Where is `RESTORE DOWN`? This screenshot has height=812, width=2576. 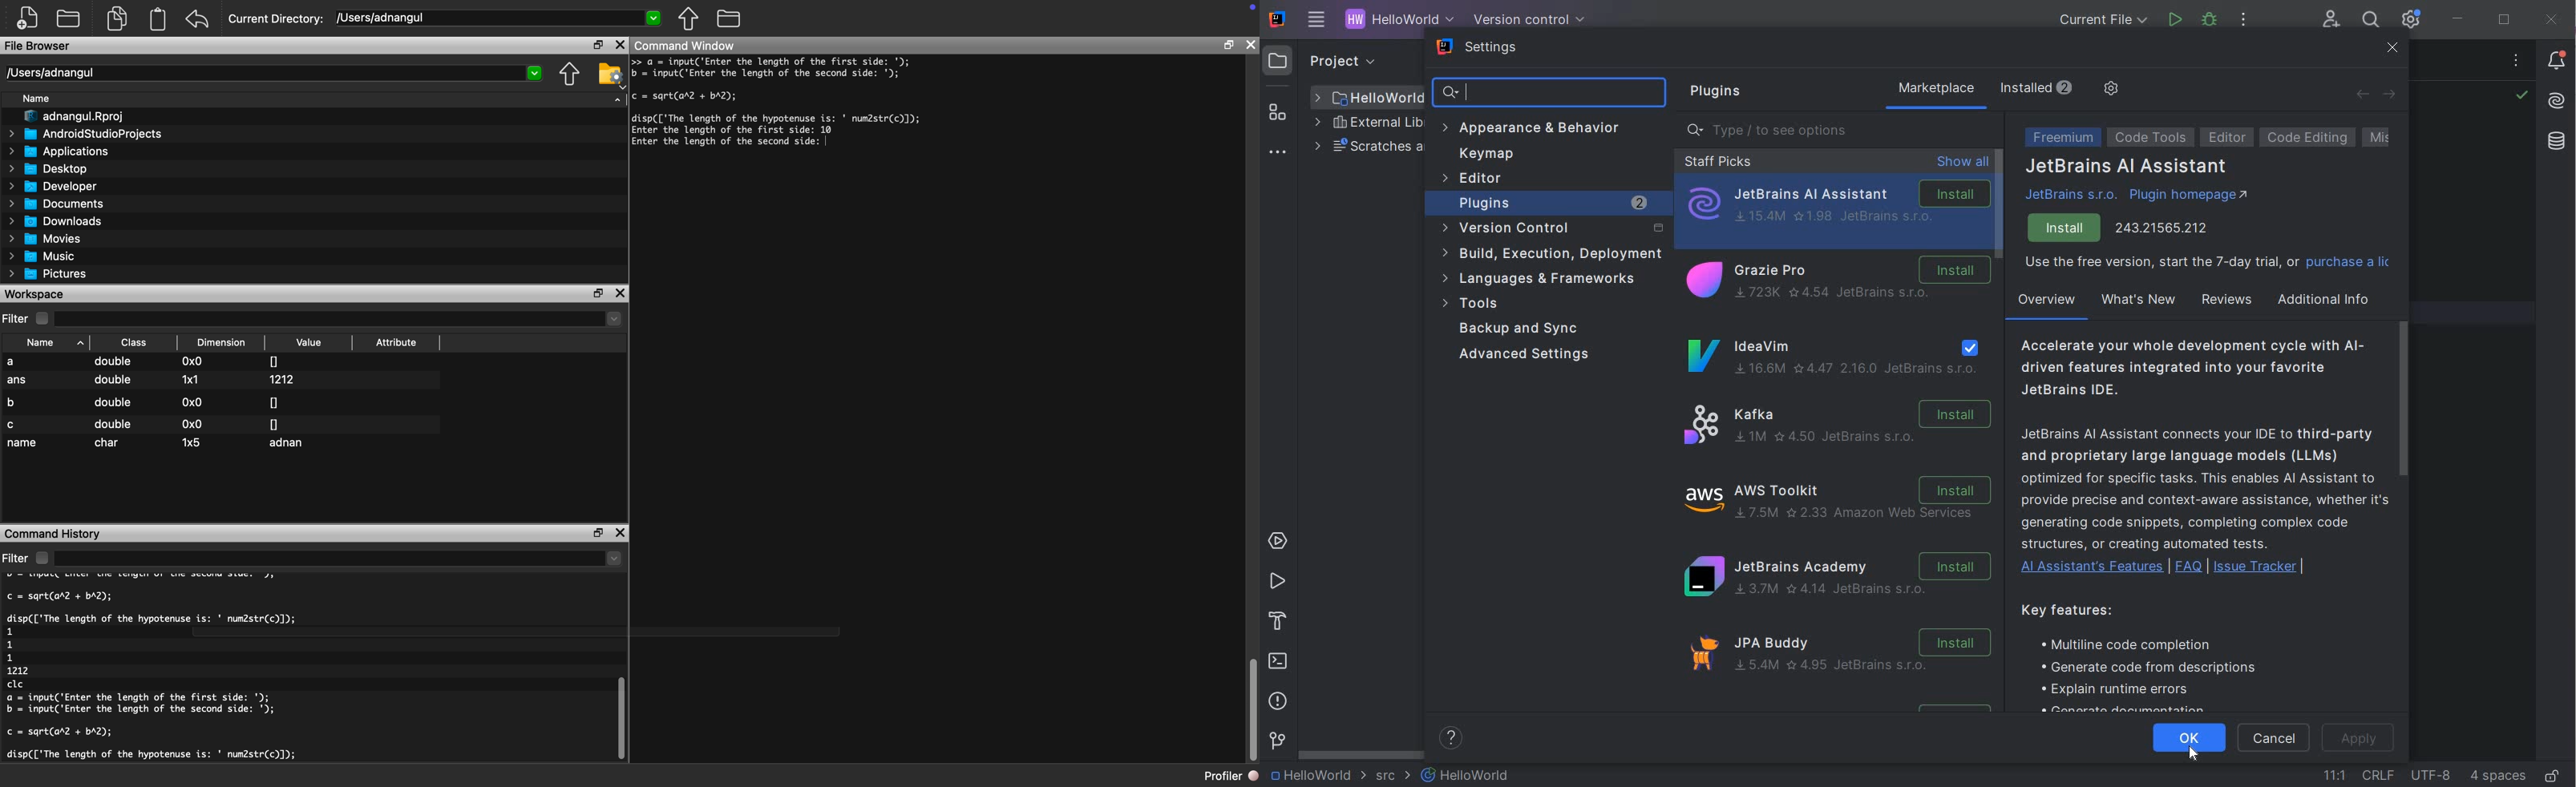 RESTORE DOWN is located at coordinates (2504, 22).